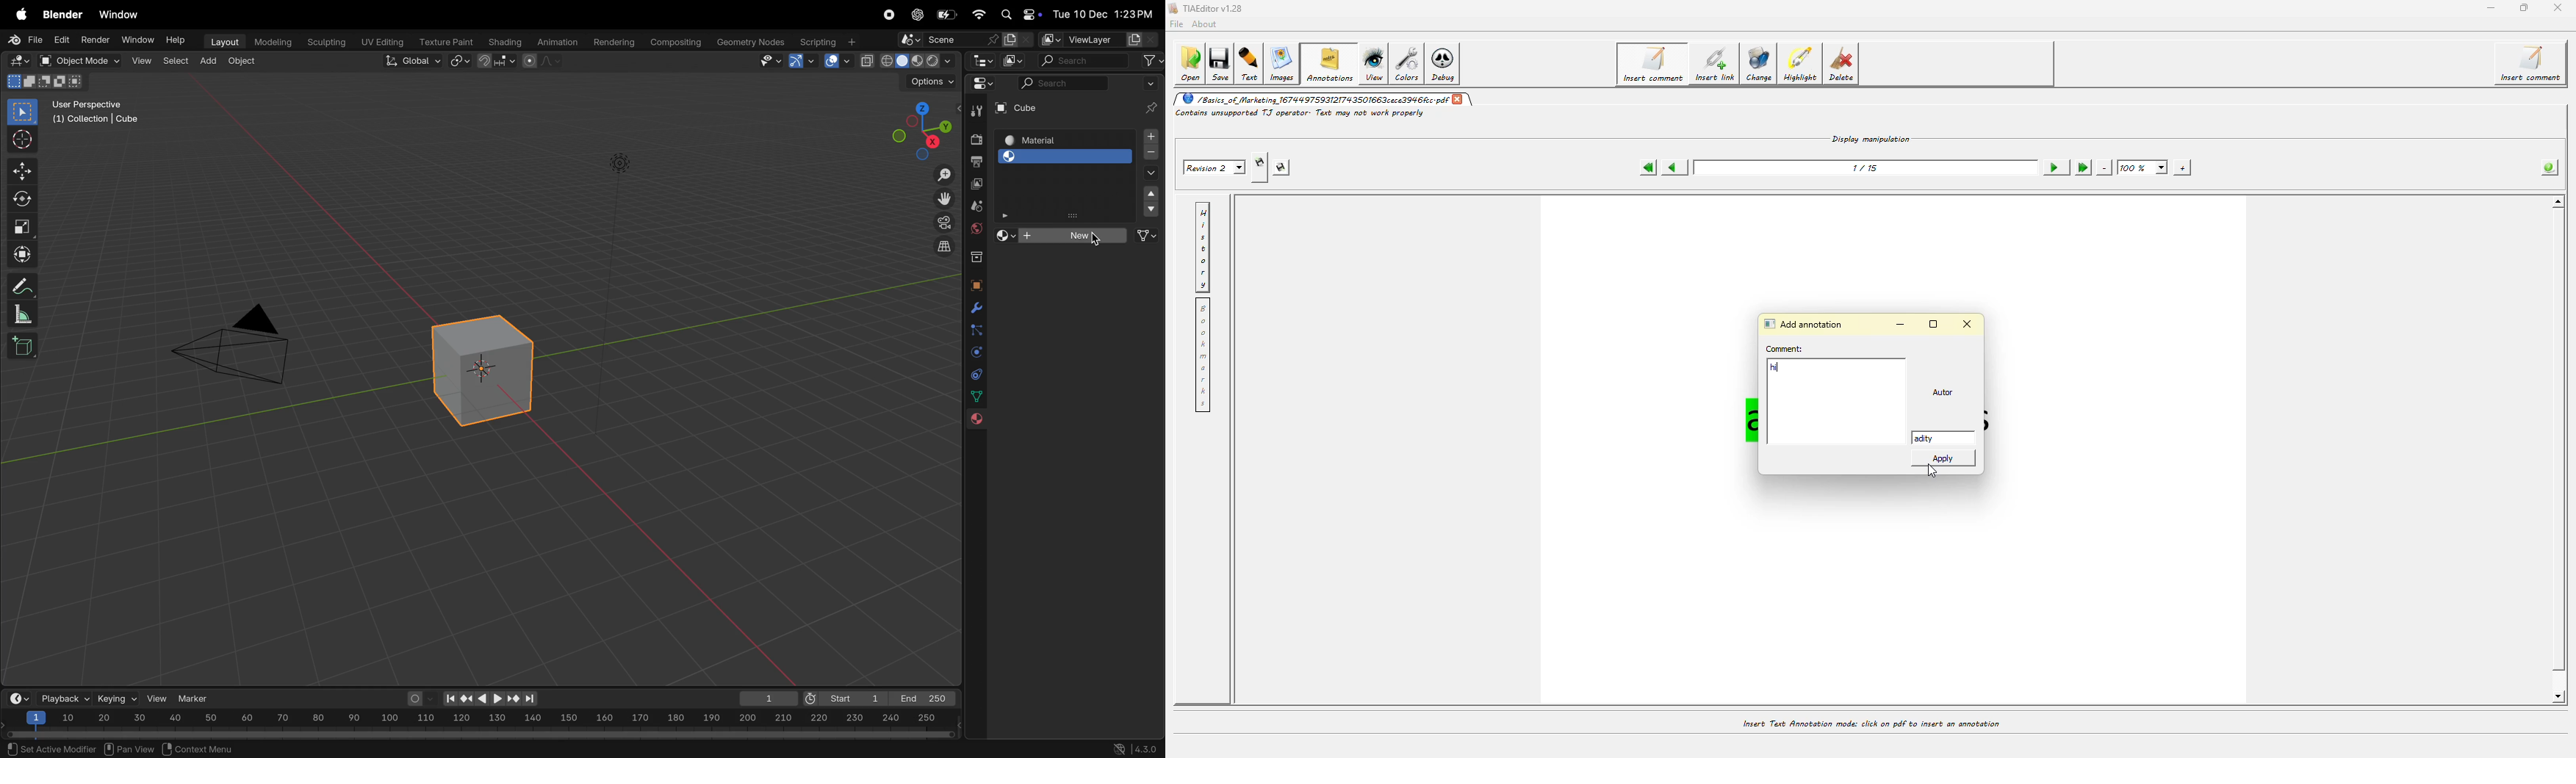  What do you see at coordinates (1410, 63) in the screenshot?
I see `colors` at bounding box center [1410, 63].